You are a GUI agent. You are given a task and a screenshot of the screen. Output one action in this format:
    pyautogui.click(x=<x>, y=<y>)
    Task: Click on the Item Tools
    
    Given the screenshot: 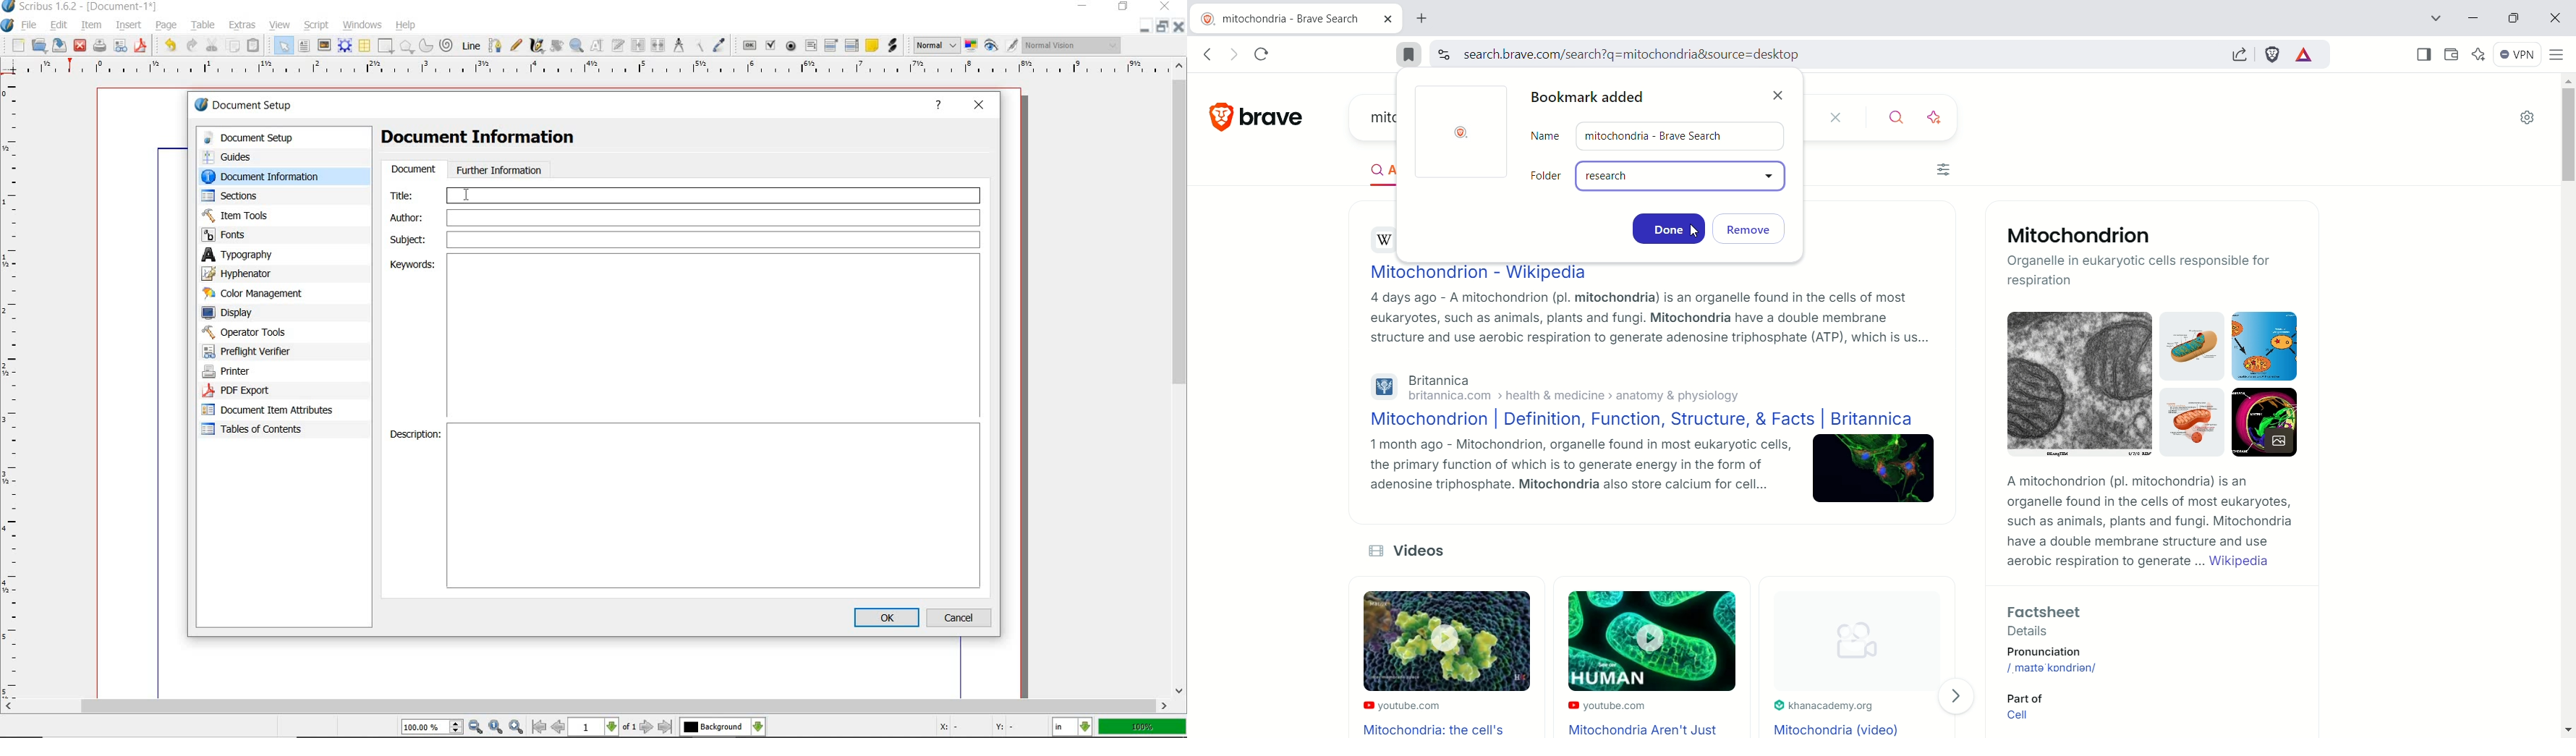 What is the action you would take?
    pyautogui.click(x=268, y=215)
    